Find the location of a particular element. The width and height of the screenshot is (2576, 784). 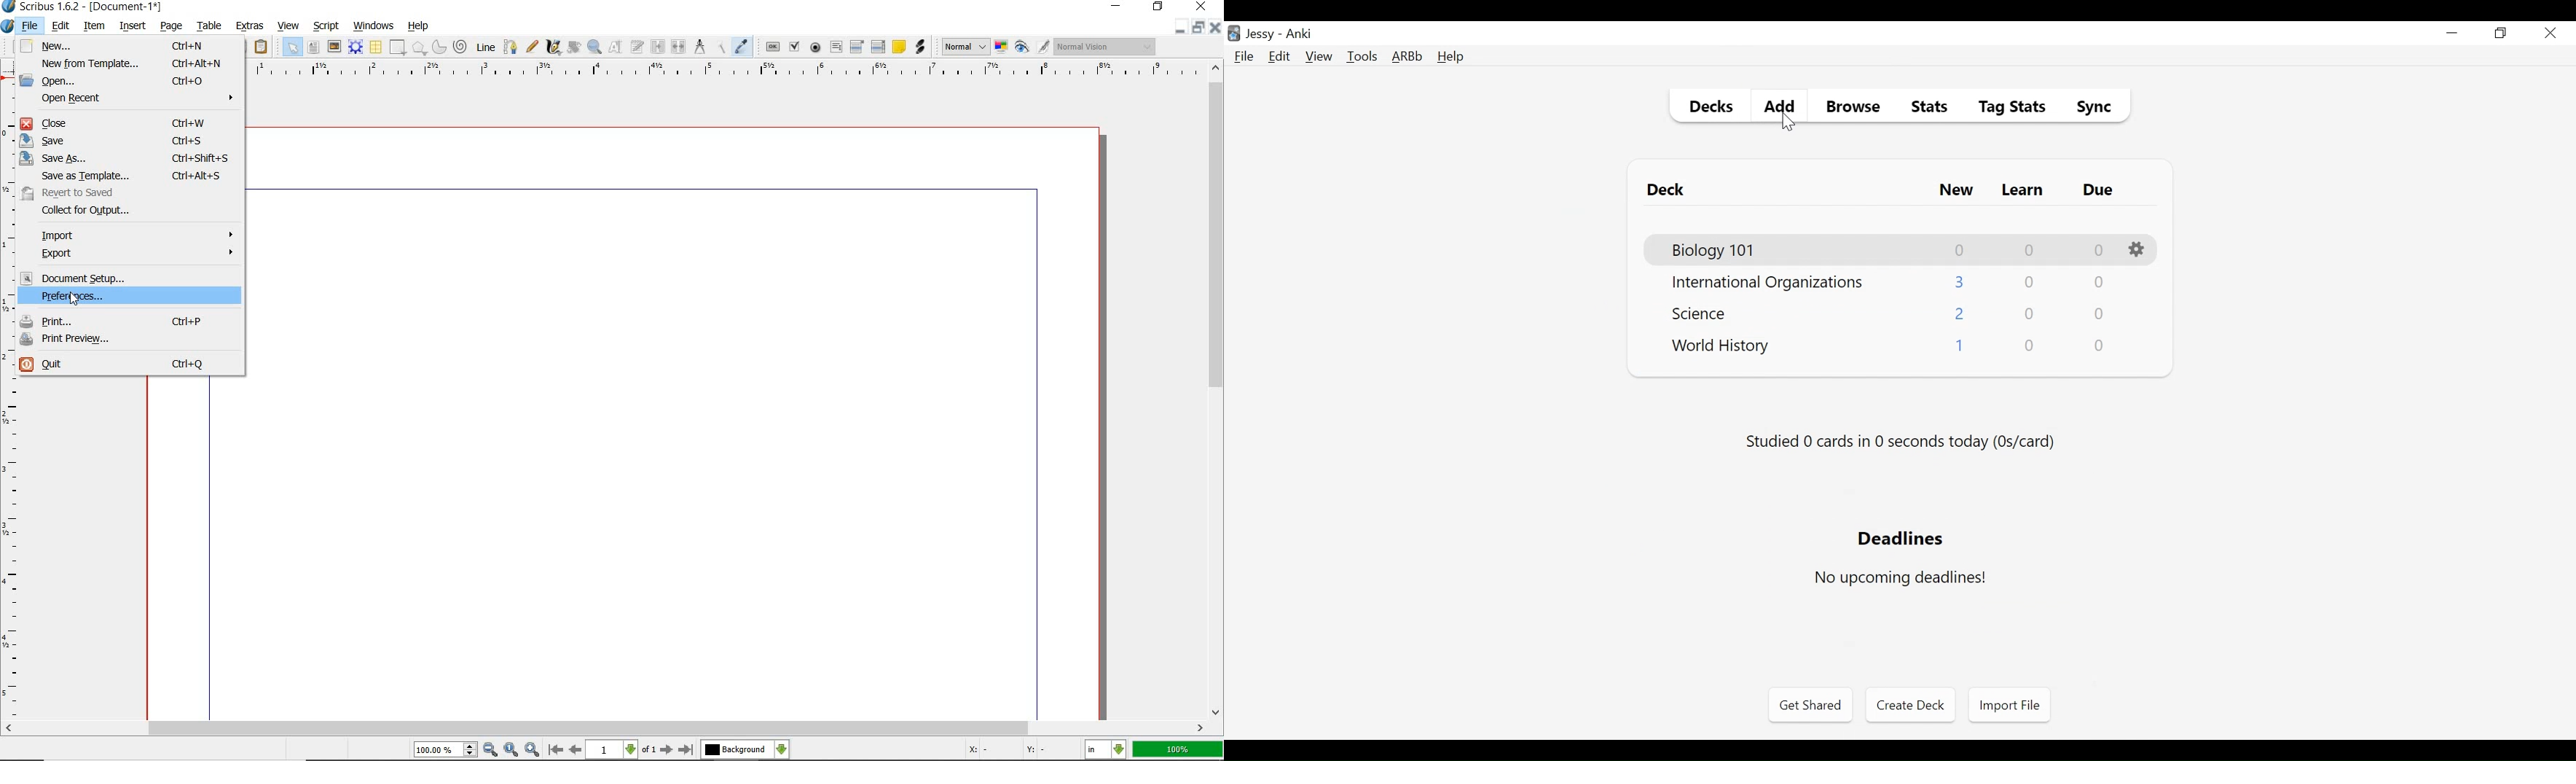

File is located at coordinates (1244, 58).